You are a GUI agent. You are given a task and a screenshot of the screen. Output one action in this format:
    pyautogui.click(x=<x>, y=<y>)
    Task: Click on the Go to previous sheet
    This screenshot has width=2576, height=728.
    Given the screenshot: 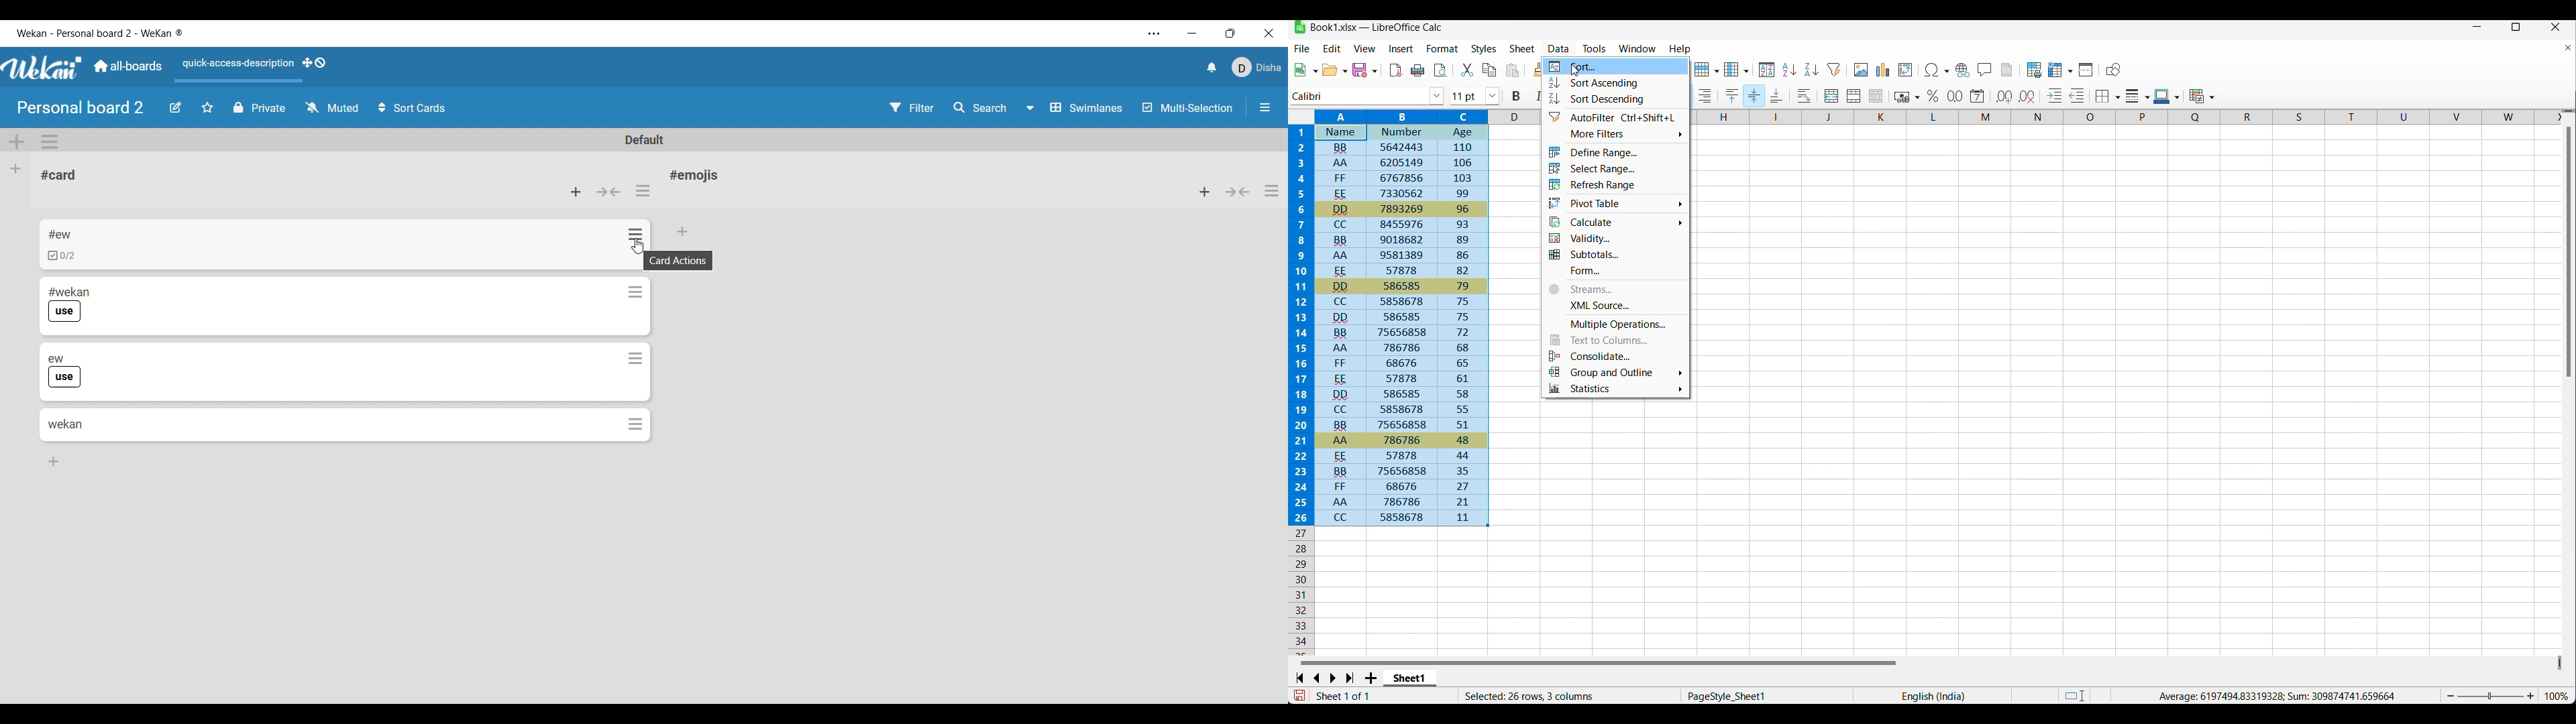 What is the action you would take?
    pyautogui.click(x=1316, y=678)
    